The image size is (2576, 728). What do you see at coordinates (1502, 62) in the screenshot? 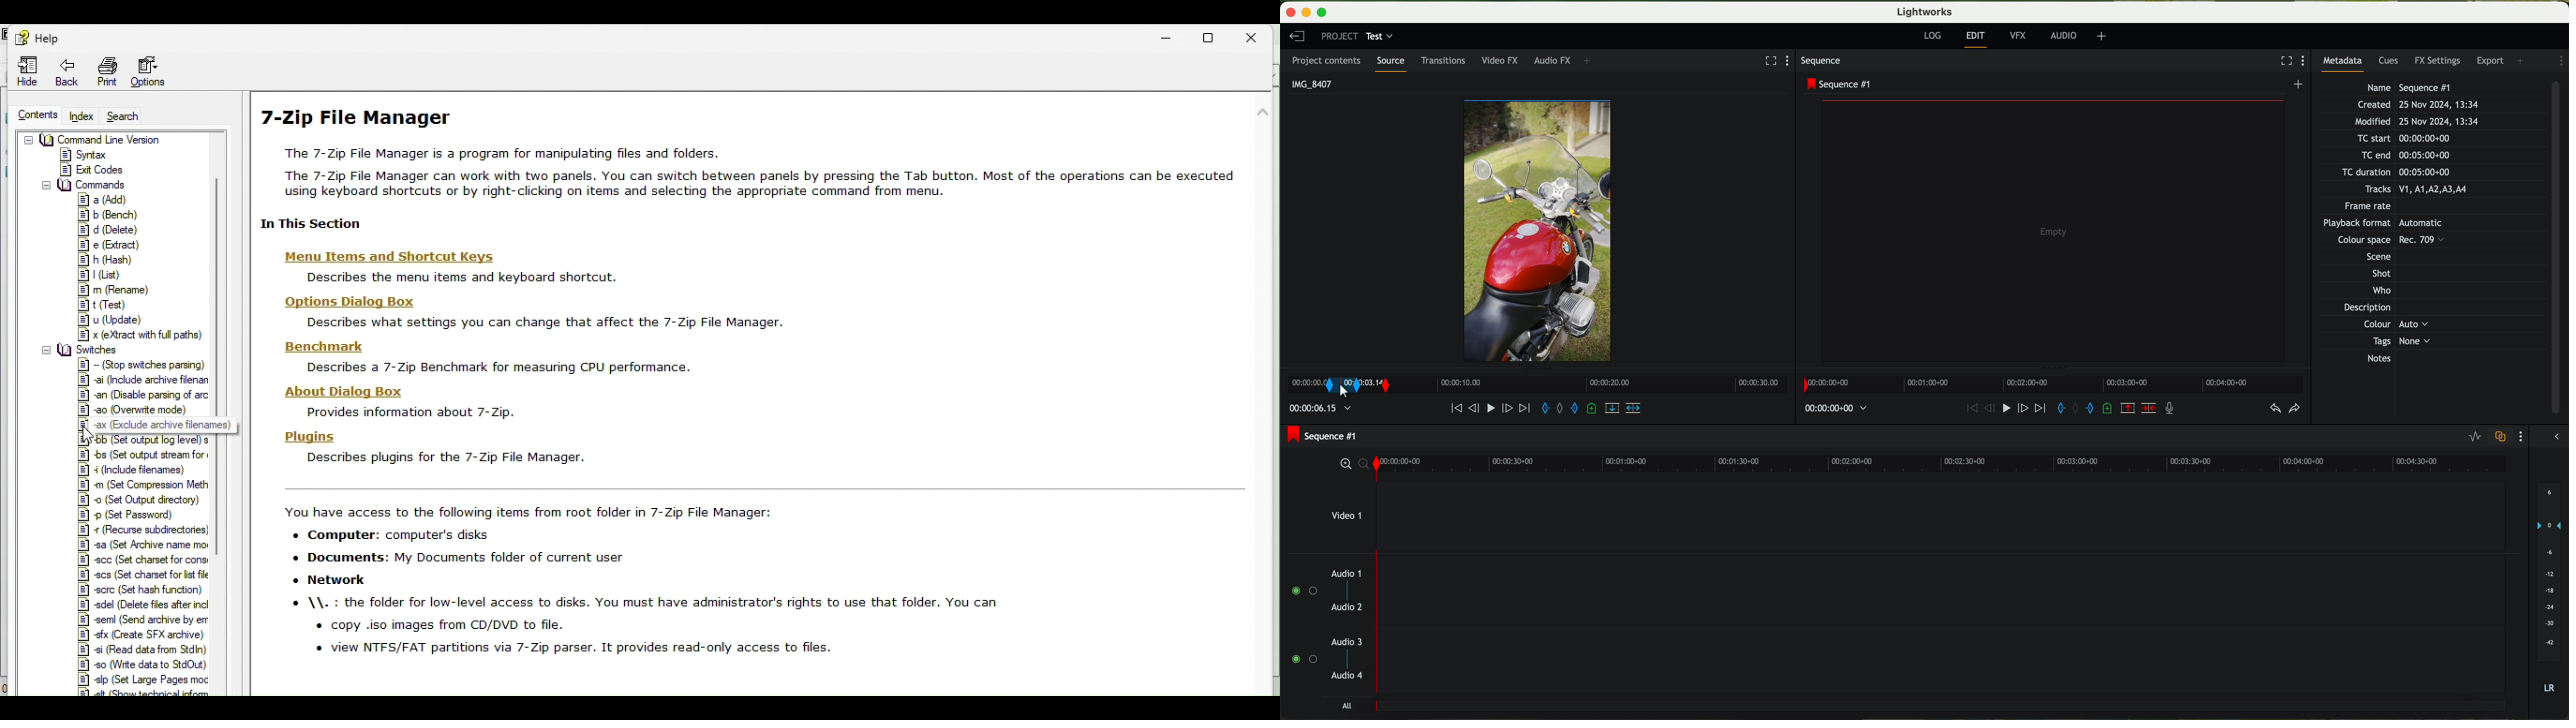
I see `video FX` at bounding box center [1502, 62].